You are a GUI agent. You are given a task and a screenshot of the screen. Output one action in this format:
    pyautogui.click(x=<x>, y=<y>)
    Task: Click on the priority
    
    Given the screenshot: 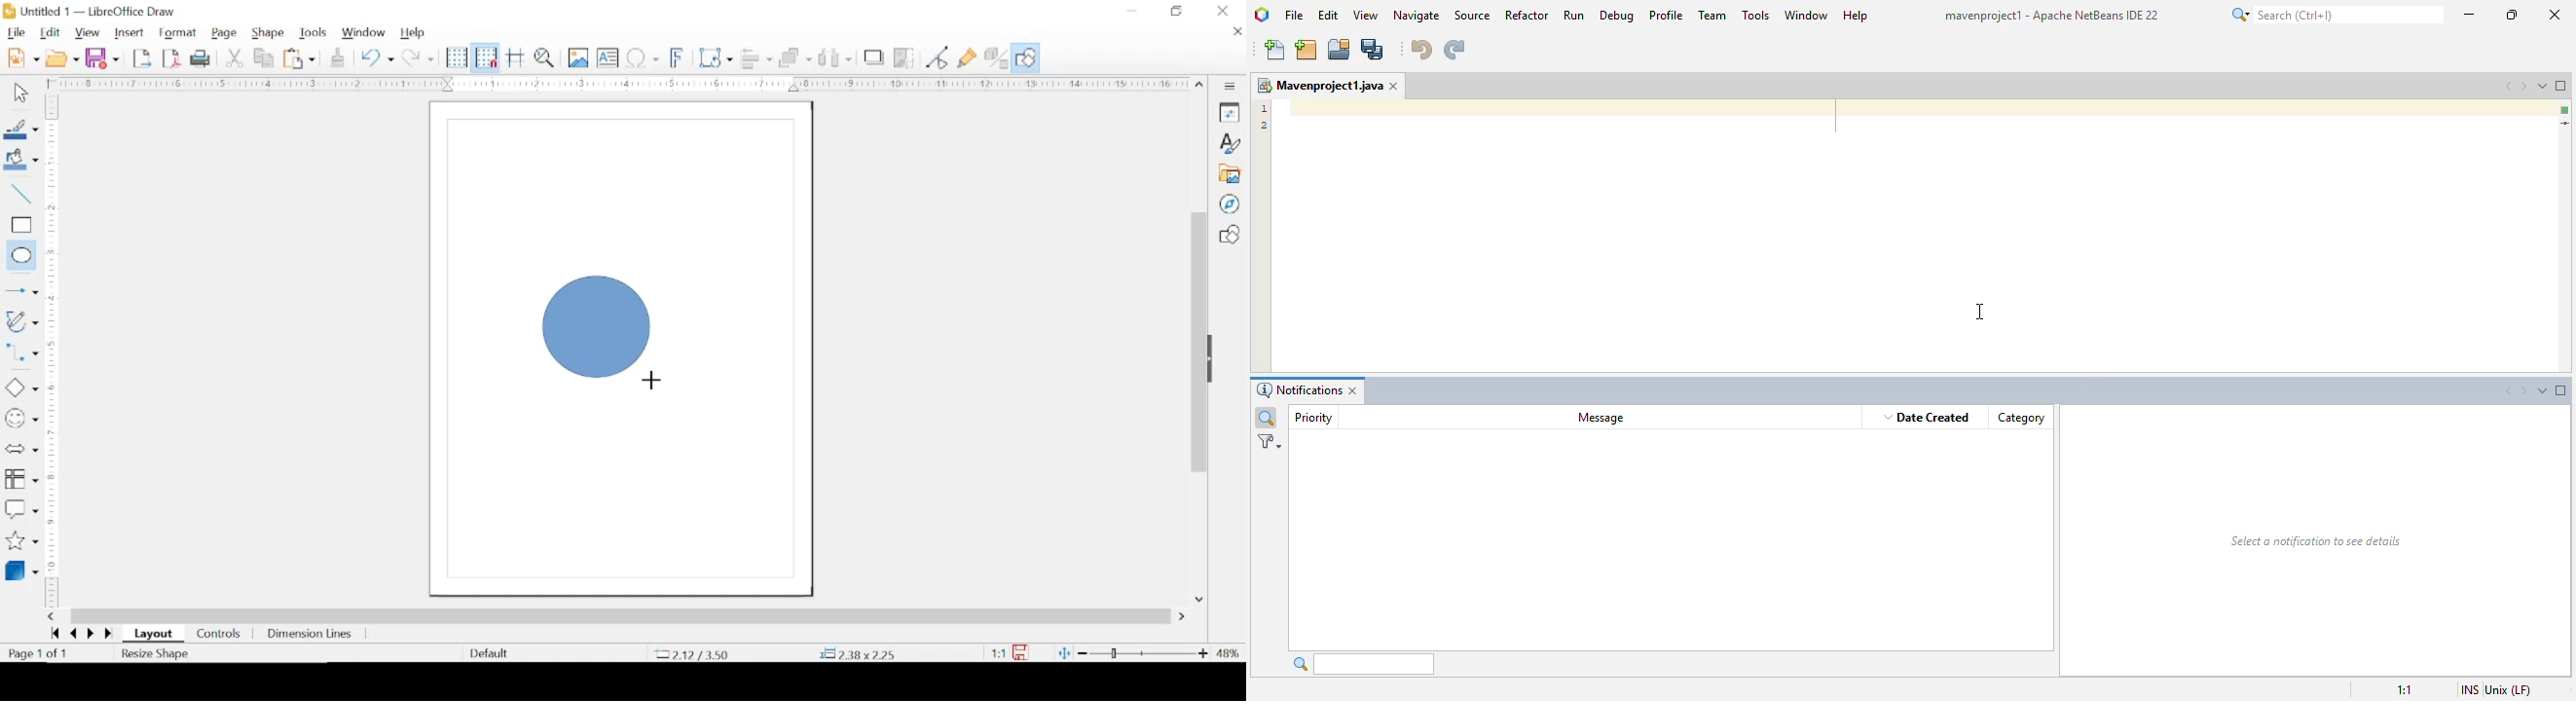 What is the action you would take?
    pyautogui.click(x=1312, y=418)
    